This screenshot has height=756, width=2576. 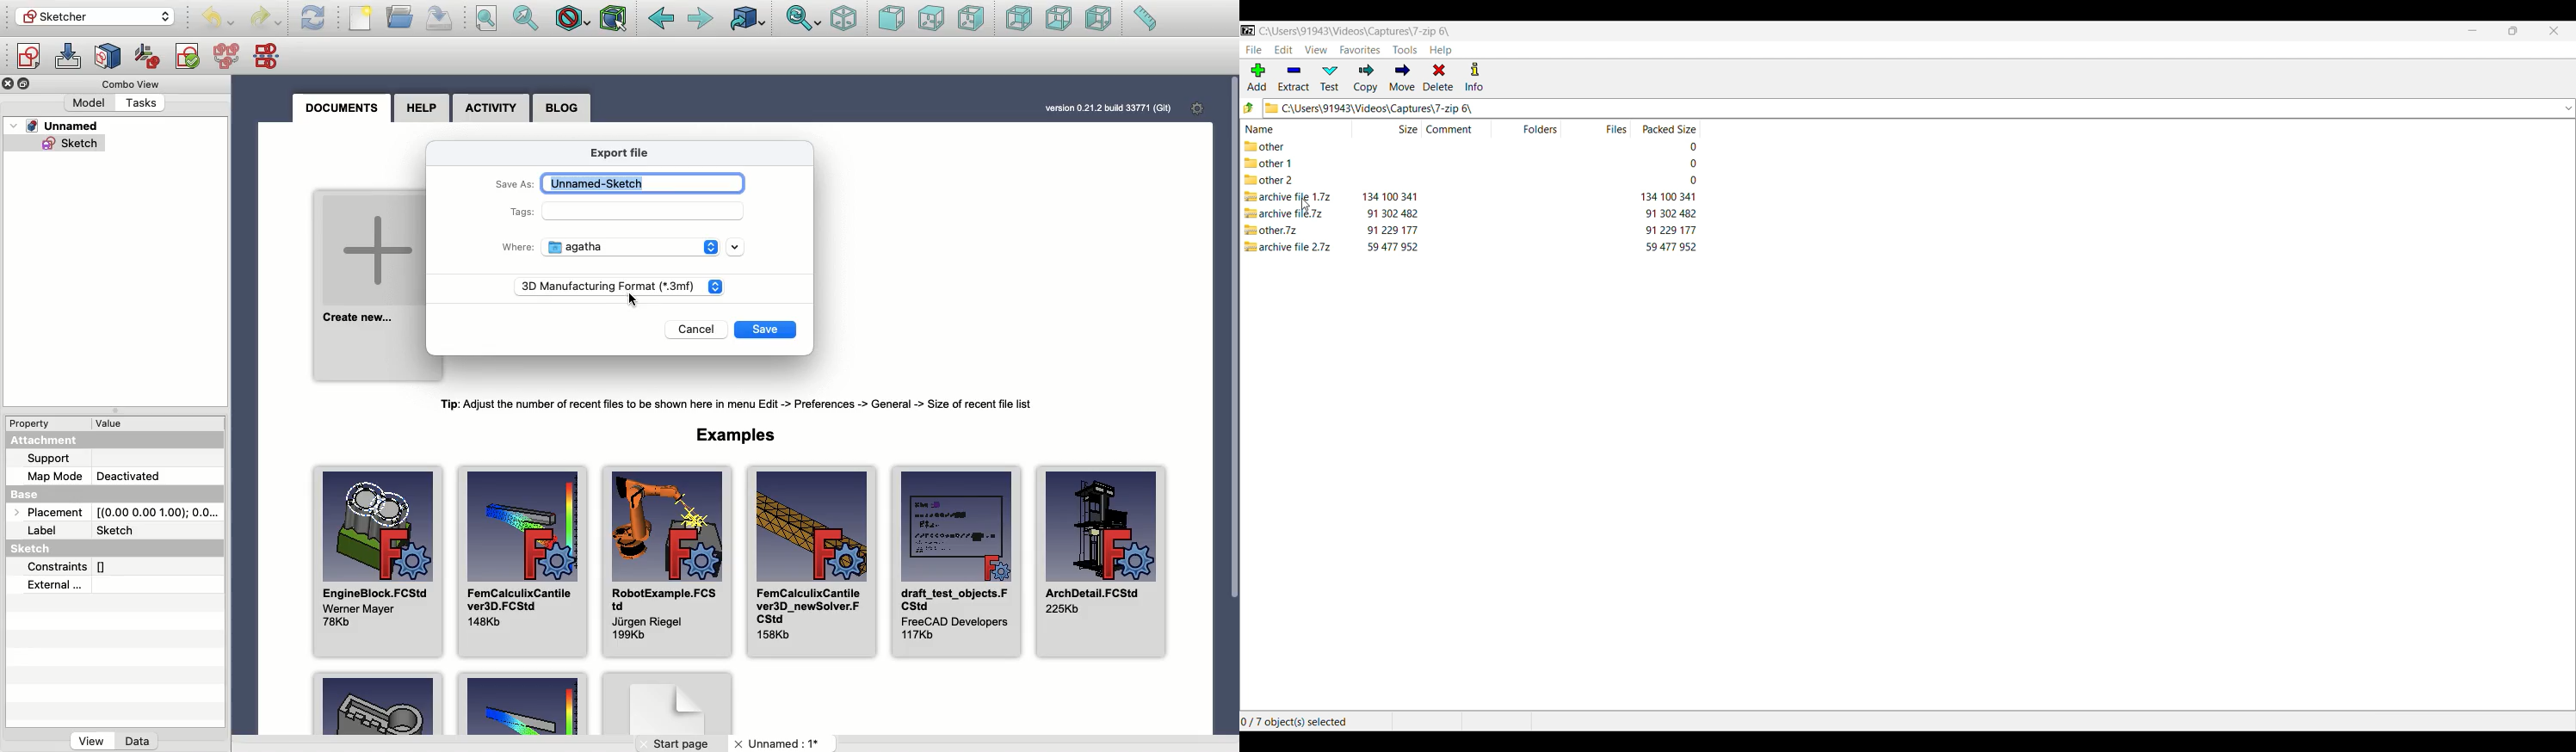 What do you see at coordinates (187, 55) in the screenshot?
I see `Validate sketch` at bounding box center [187, 55].